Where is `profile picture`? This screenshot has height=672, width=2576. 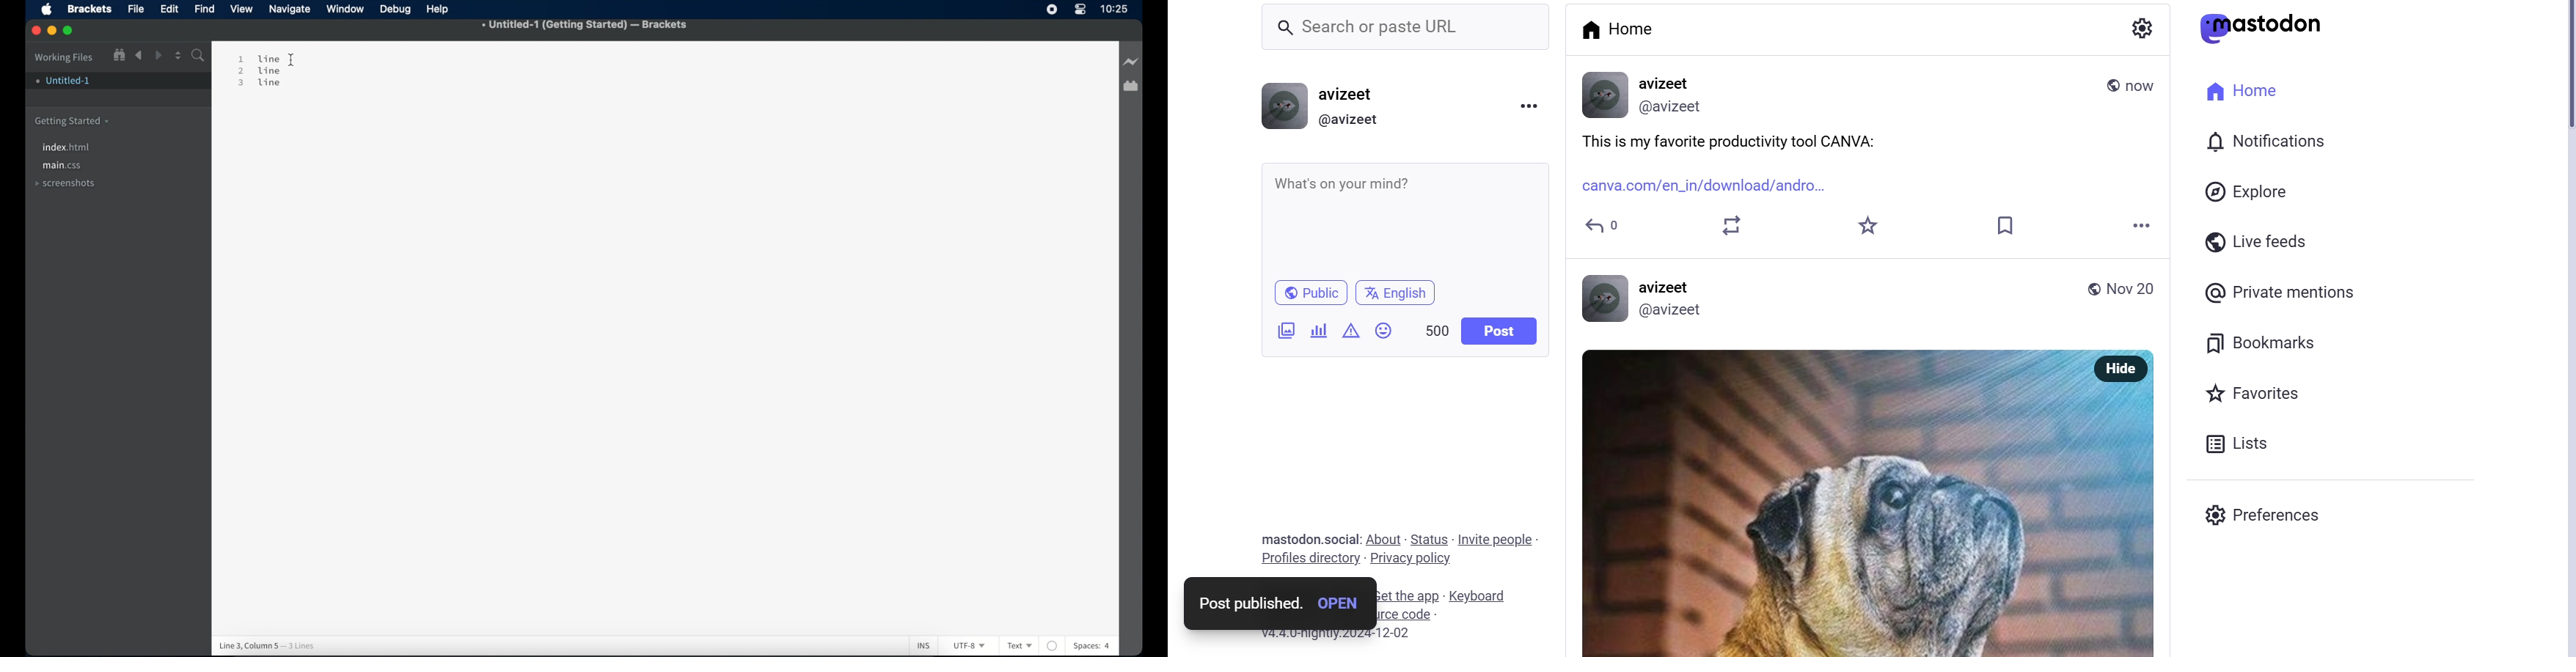 profile picture is located at coordinates (1600, 300).